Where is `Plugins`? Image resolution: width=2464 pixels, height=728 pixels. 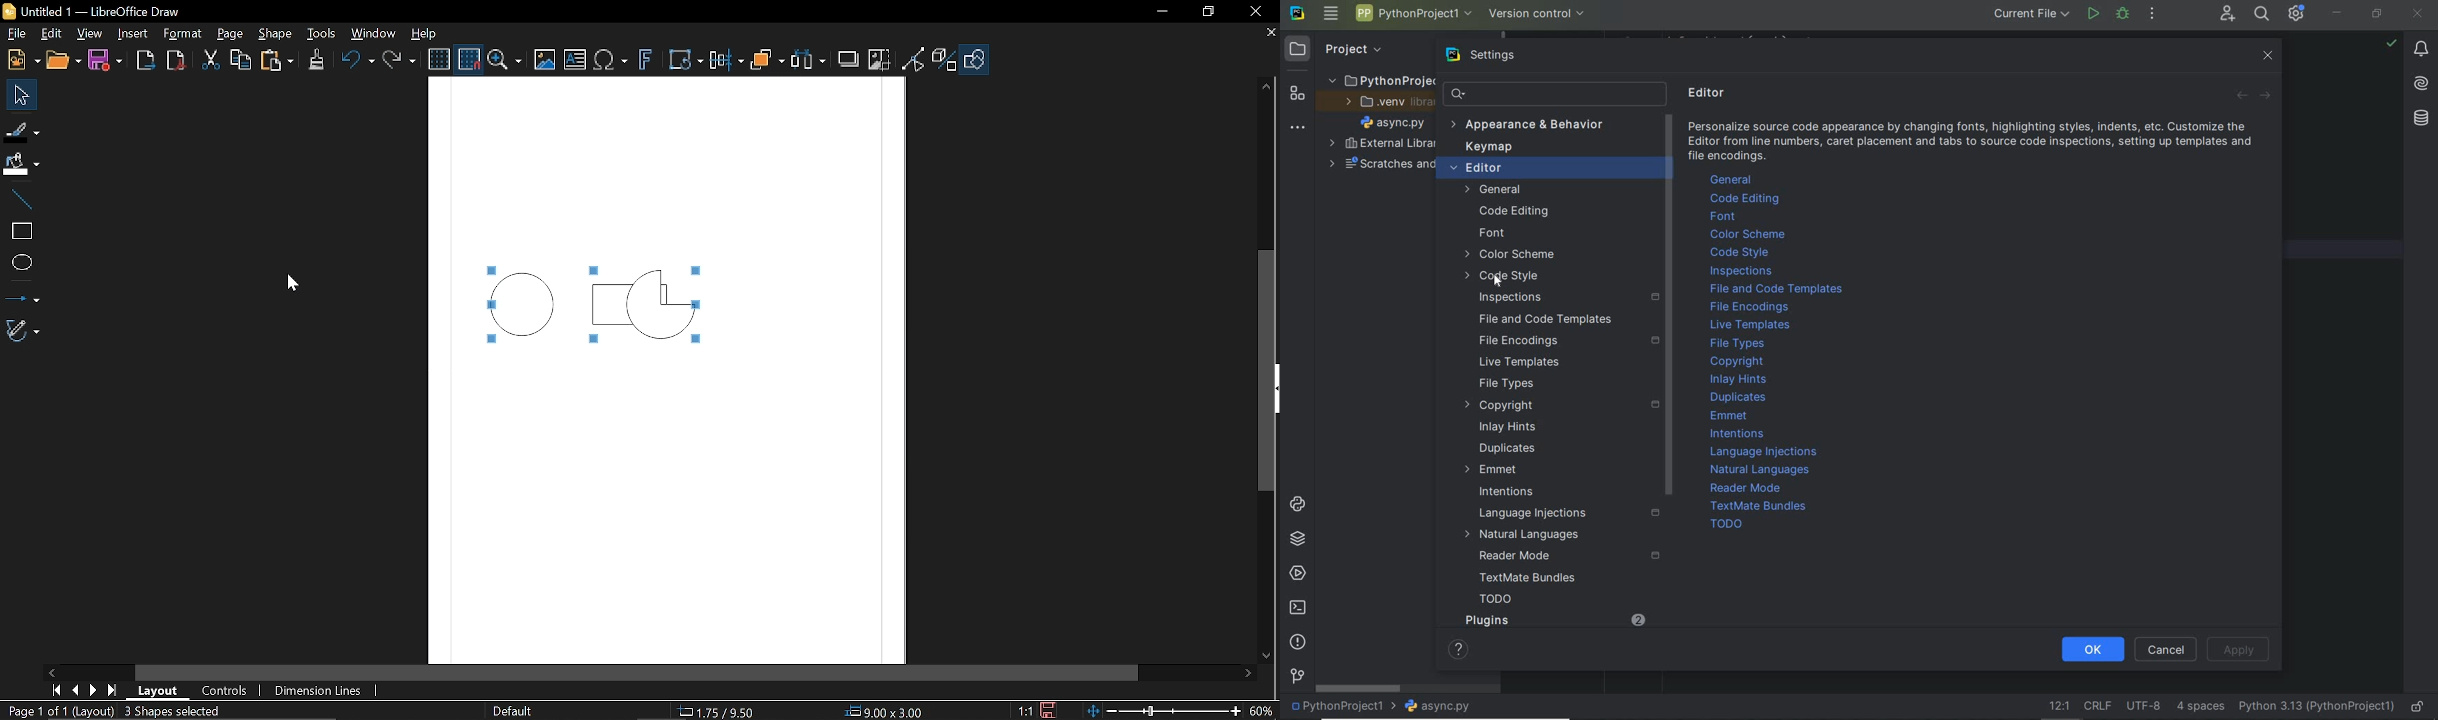
Plugins is located at coordinates (1486, 620).